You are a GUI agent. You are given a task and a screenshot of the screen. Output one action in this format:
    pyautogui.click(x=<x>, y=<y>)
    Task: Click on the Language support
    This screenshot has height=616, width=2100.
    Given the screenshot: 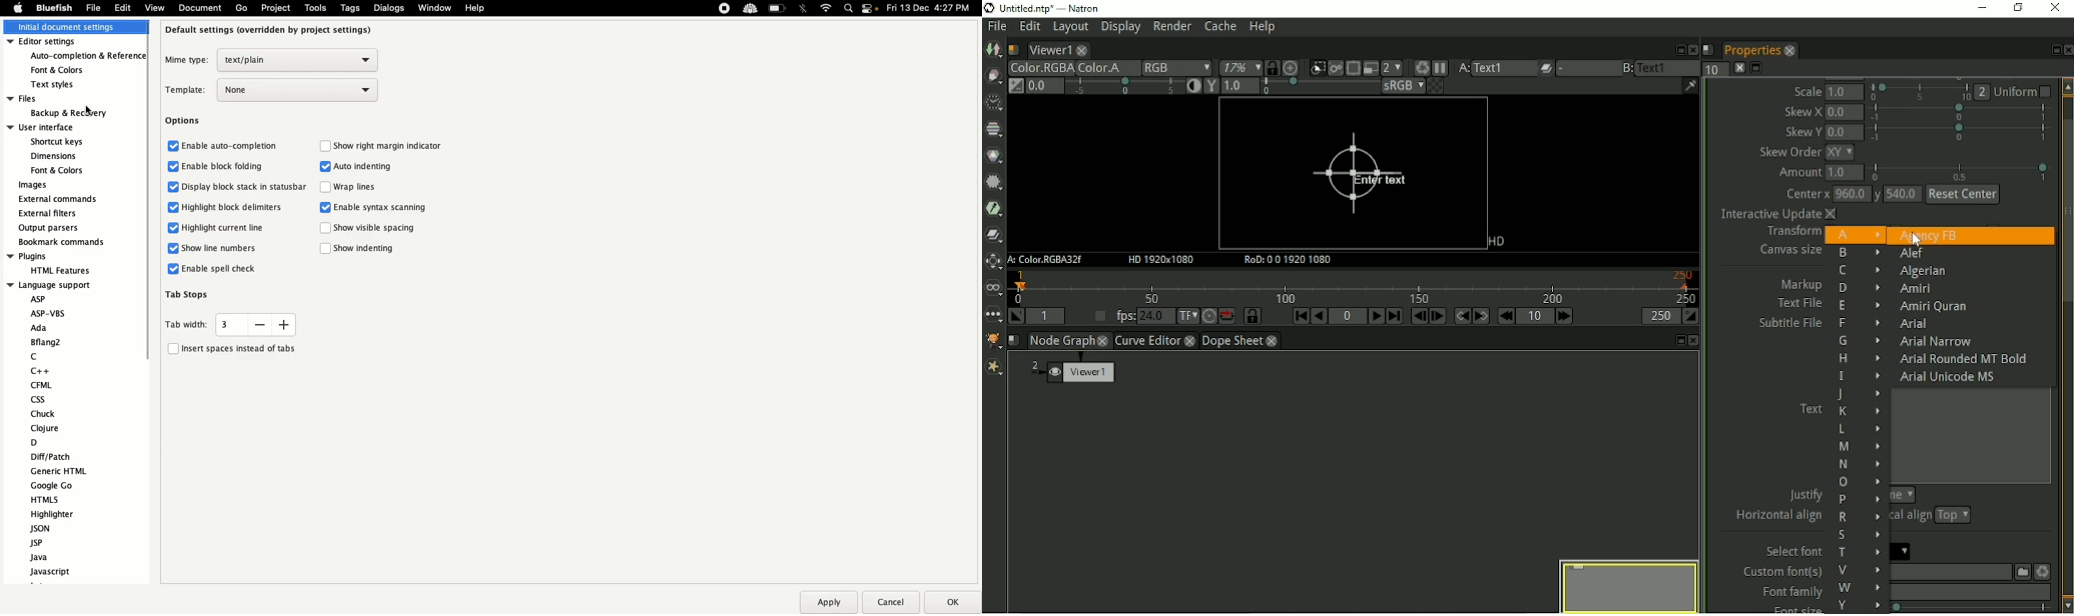 What is the action you would take?
    pyautogui.click(x=59, y=434)
    